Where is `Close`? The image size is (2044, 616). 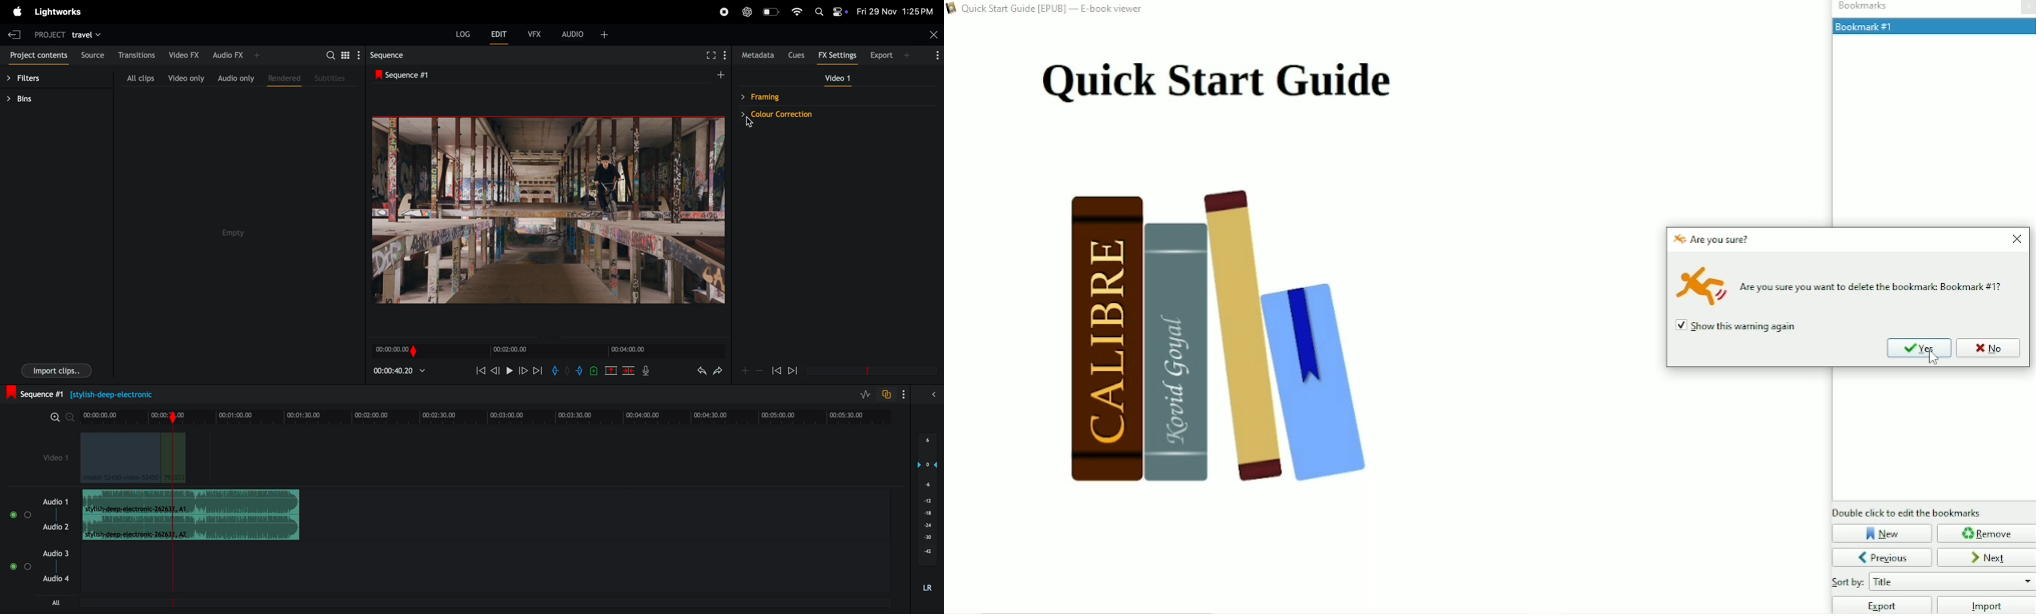
Close is located at coordinates (2027, 8).